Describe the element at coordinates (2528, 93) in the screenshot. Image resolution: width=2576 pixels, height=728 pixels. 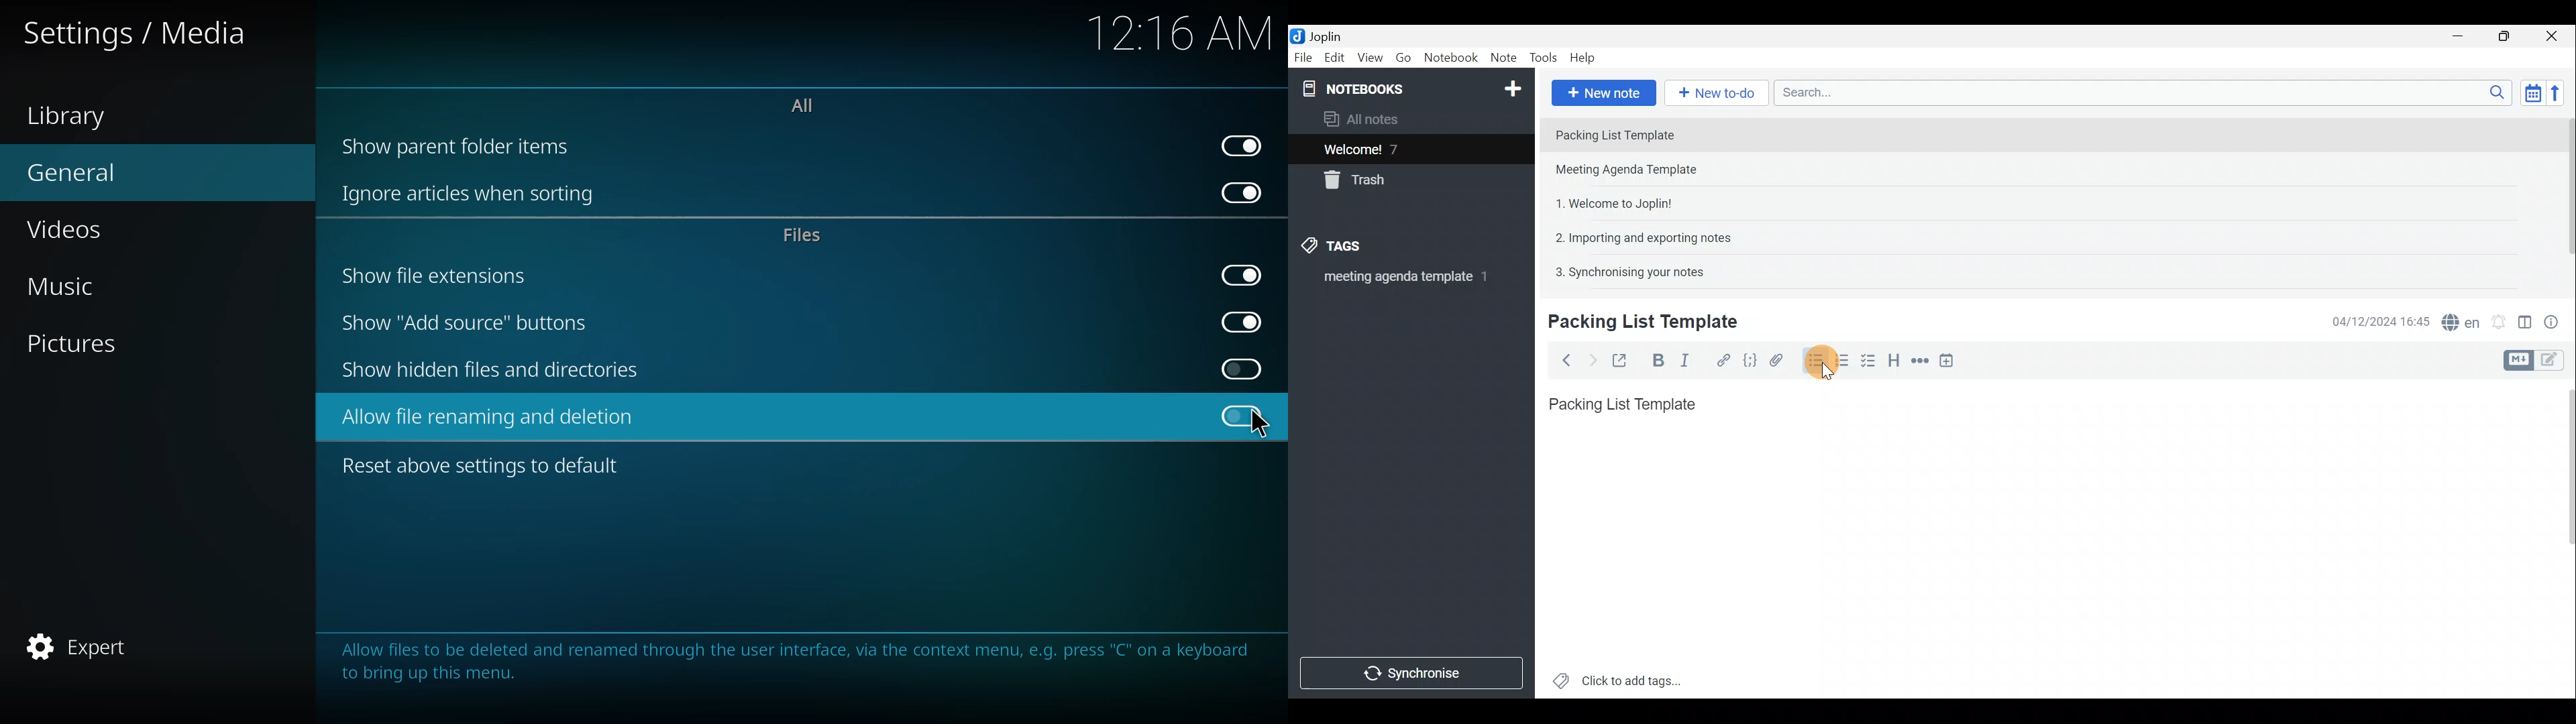
I see `Toggle sort order field` at that location.